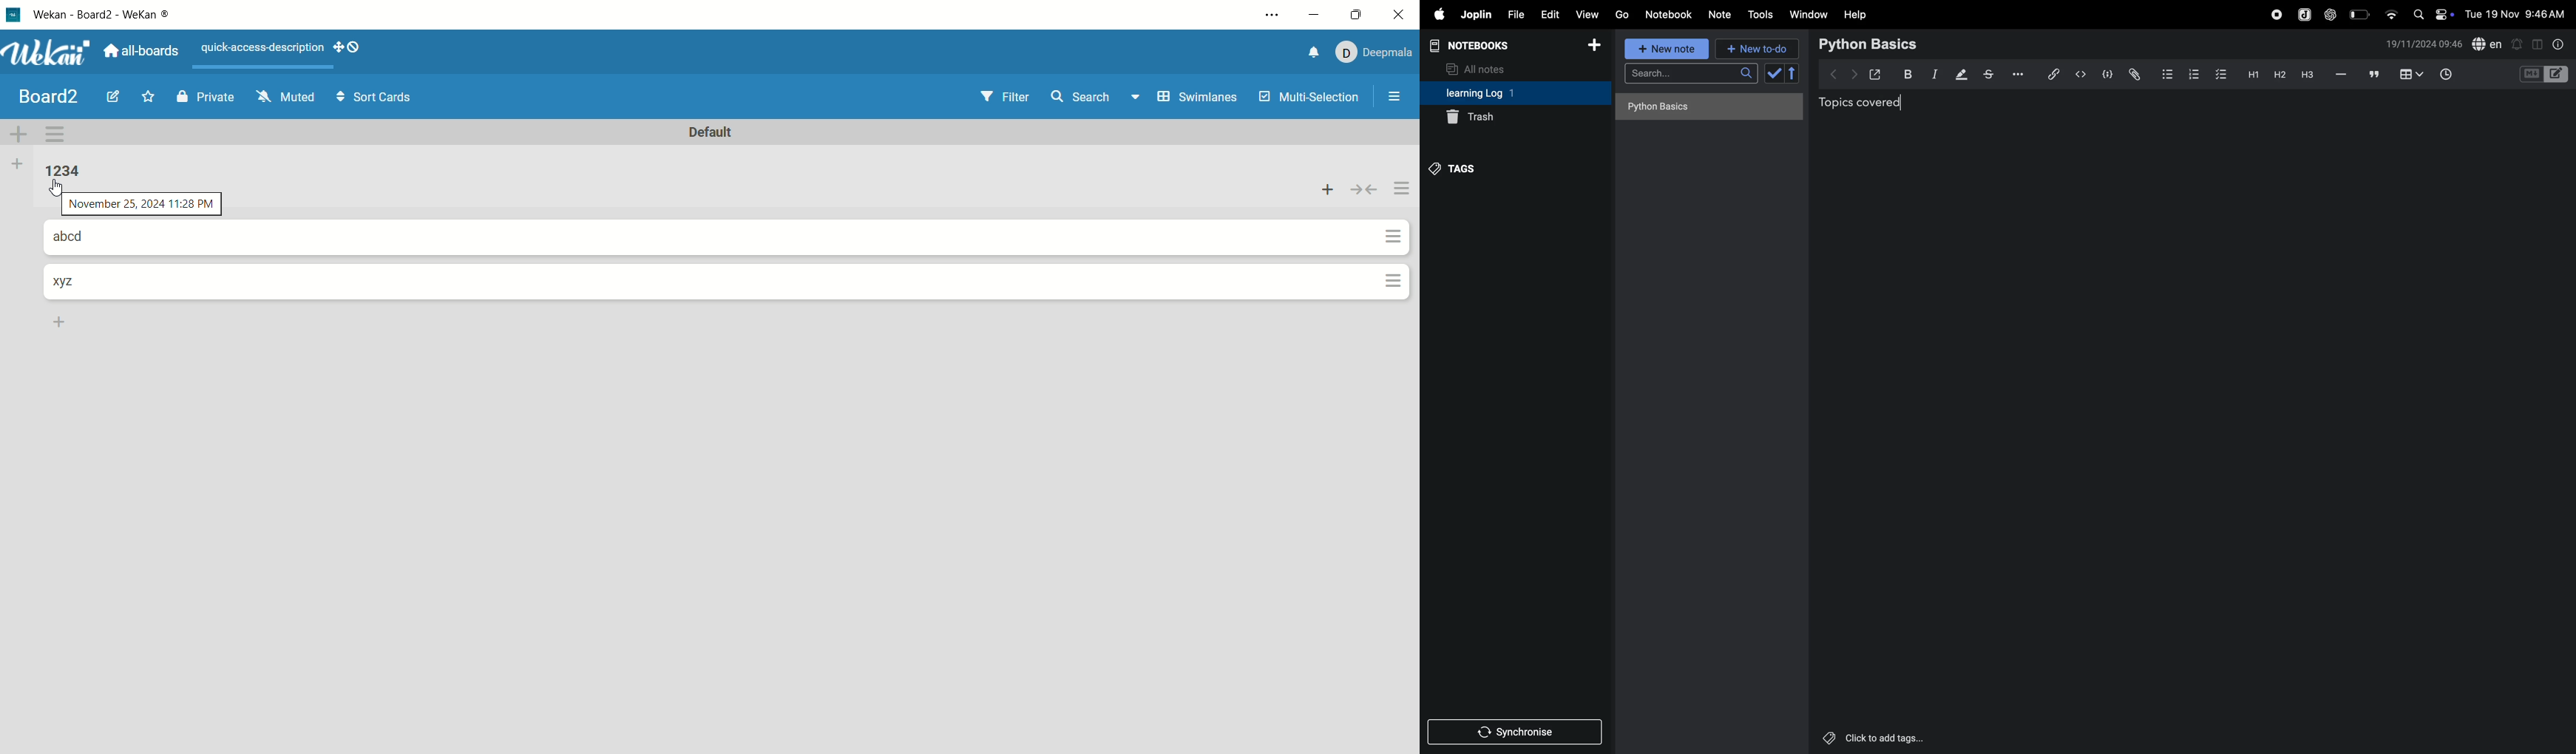  I want to click on alert, so click(2518, 43).